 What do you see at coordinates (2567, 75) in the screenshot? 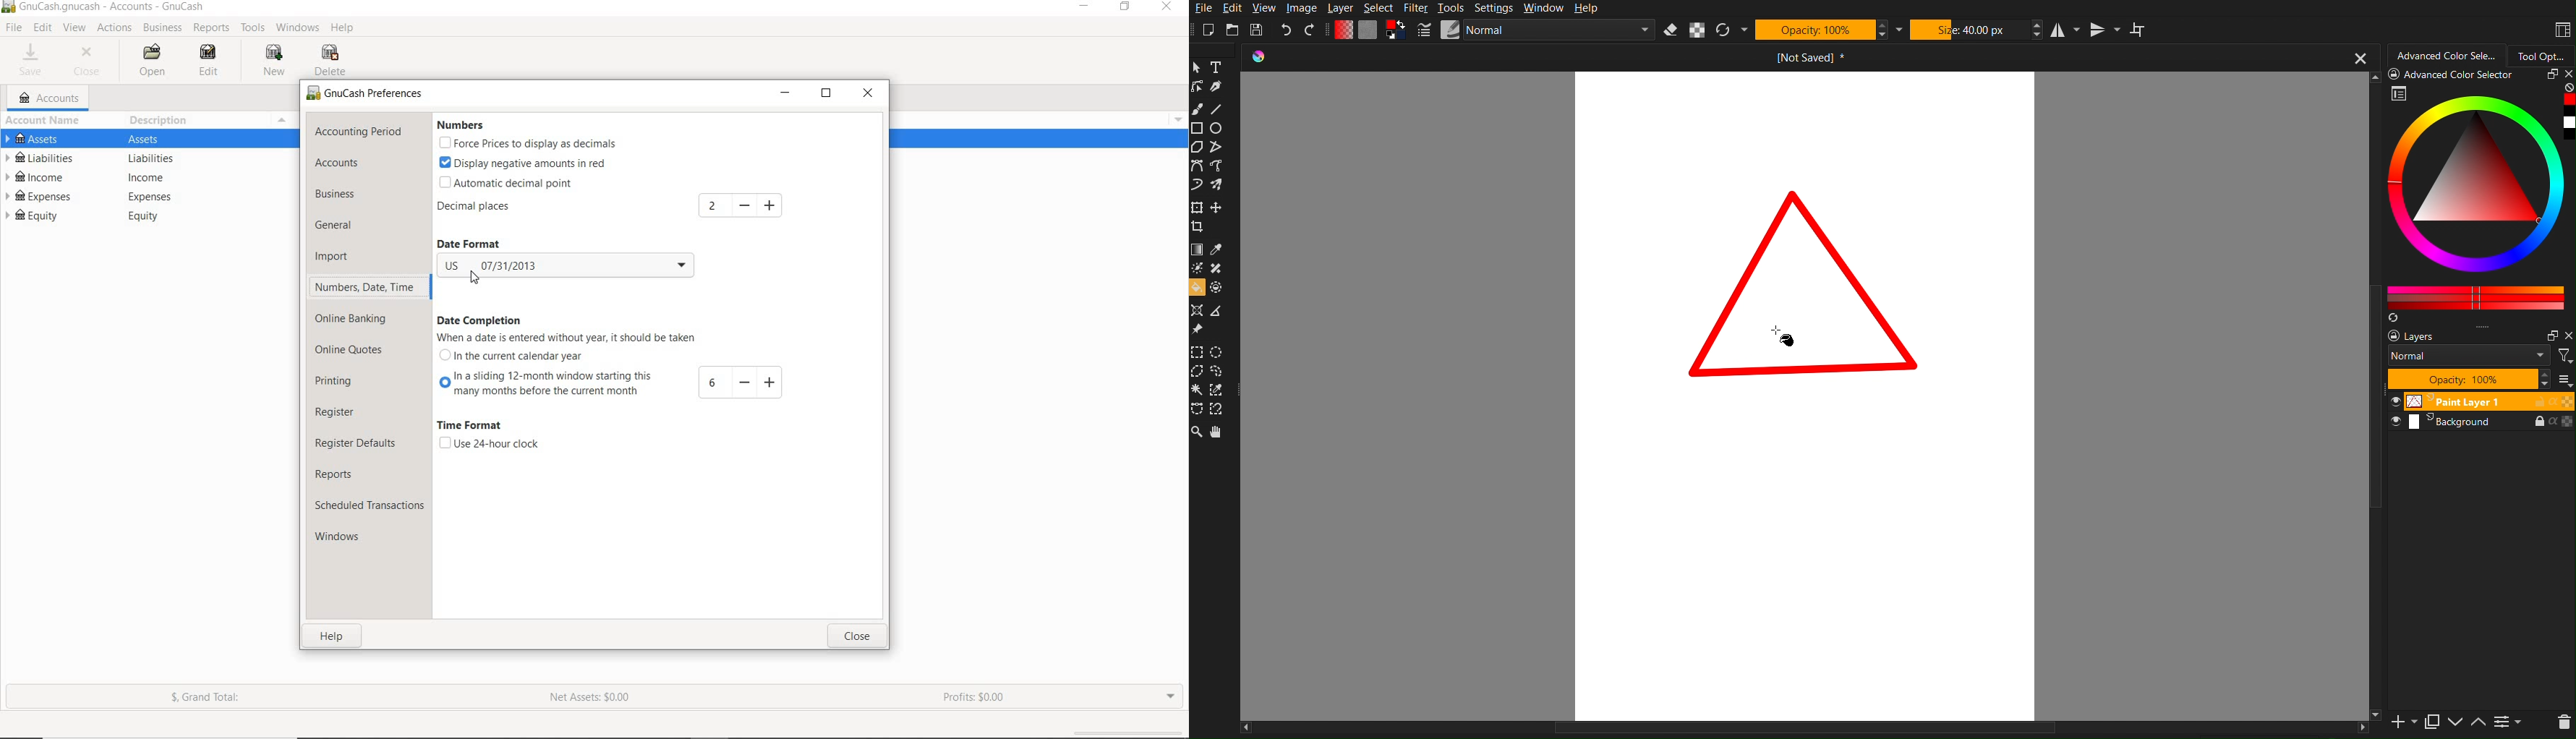
I see `close panel` at bounding box center [2567, 75].